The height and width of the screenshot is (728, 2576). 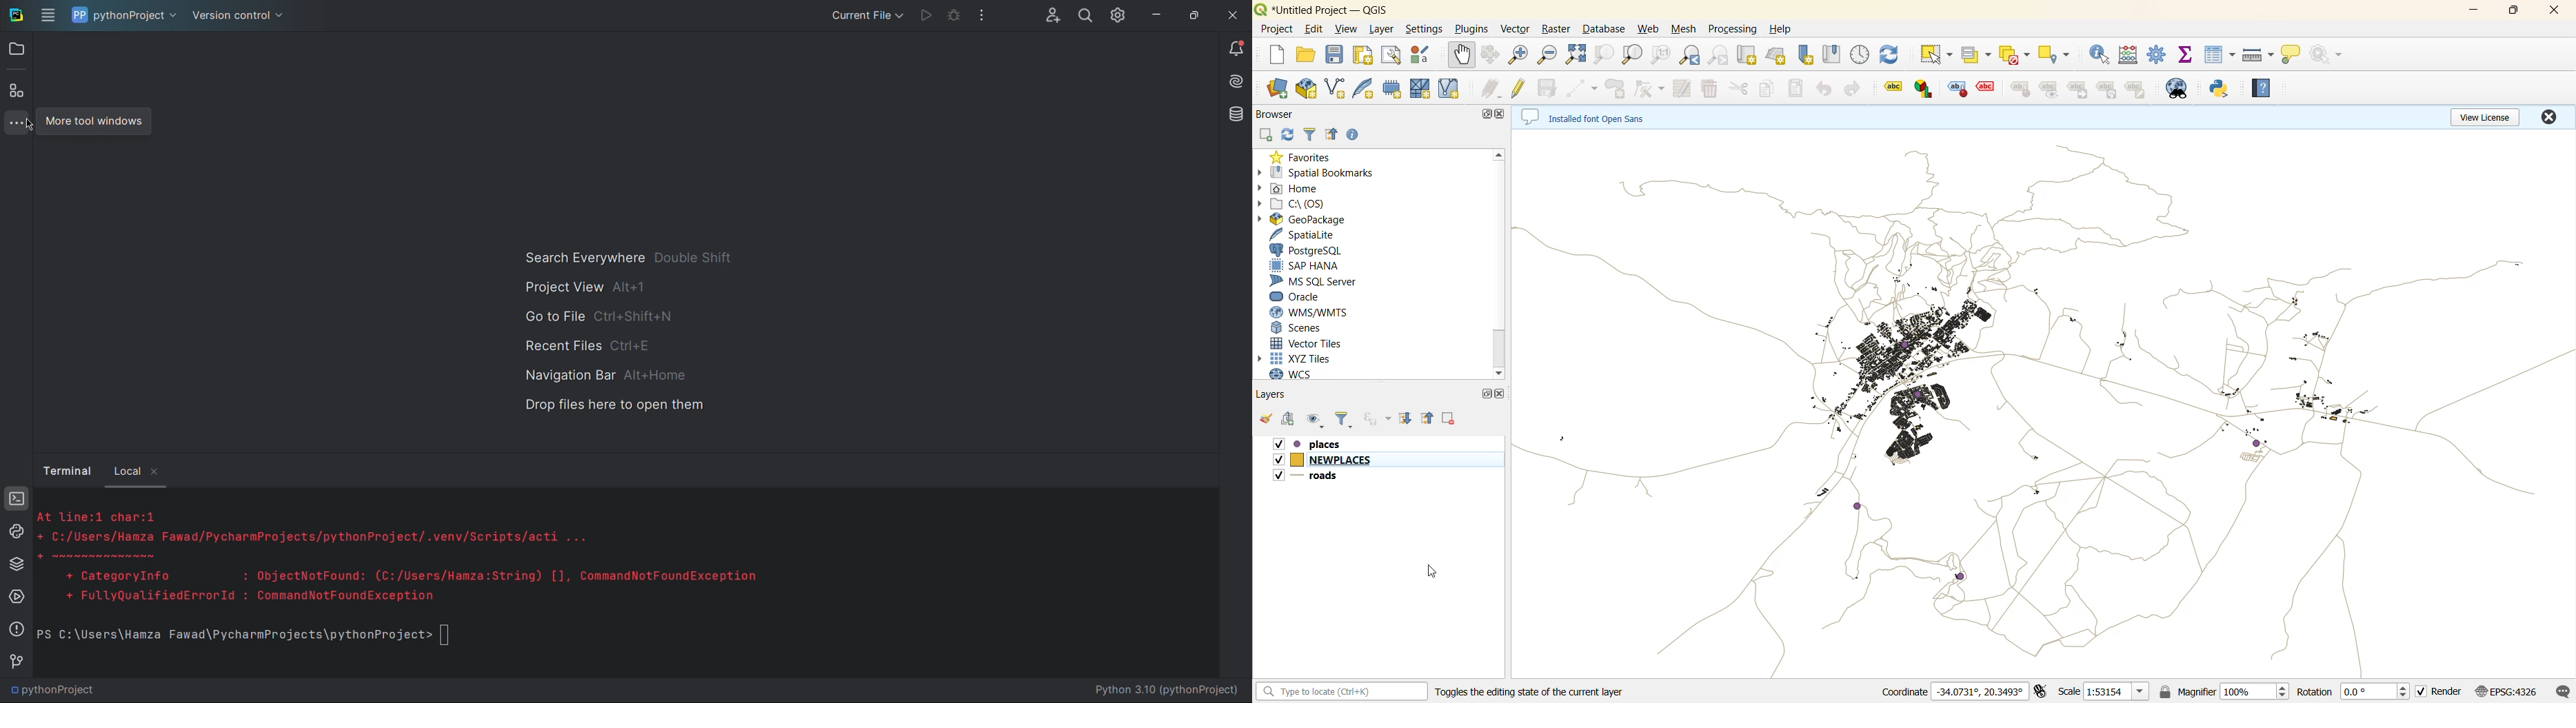 What do you see at coordinates (99, 121) in the screenshot?
I see `More tool windows` at bounding box center [99, 121].